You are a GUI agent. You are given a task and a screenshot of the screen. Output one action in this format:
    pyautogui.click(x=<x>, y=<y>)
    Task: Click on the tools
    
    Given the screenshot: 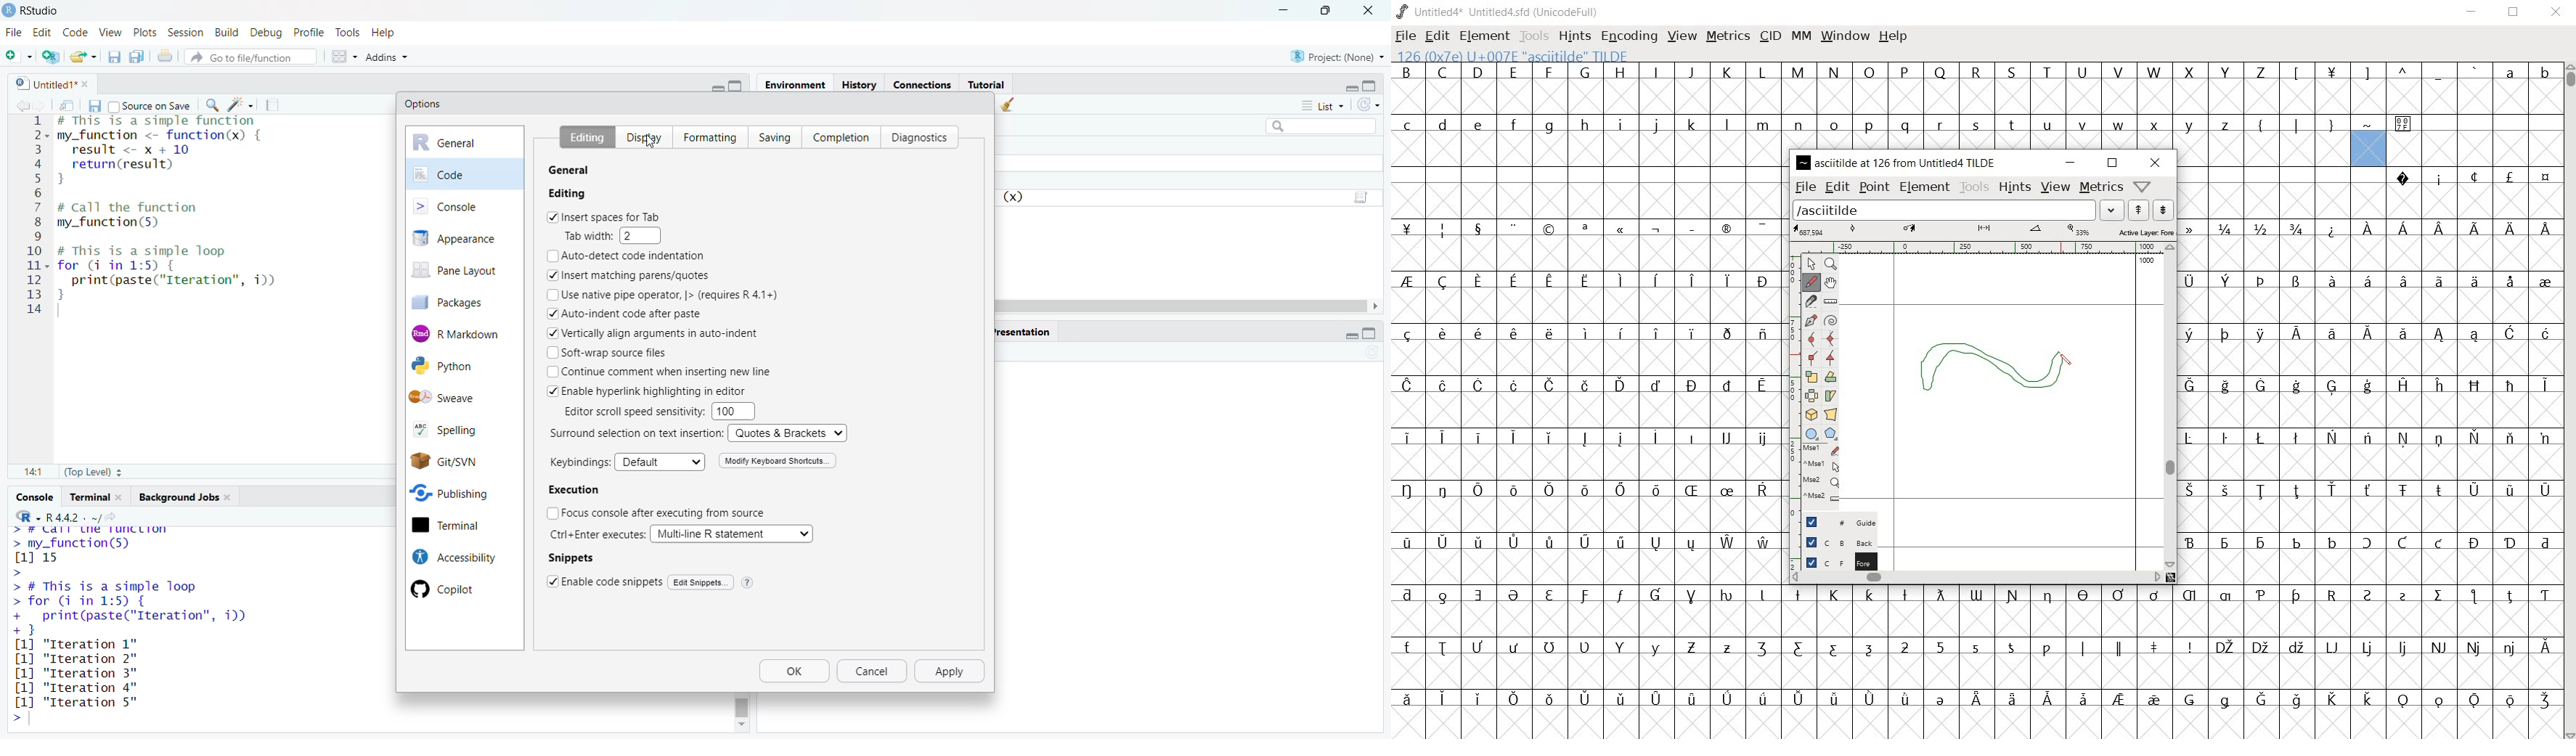 What is the action you would take?
    pyautogui.click(x=350, y=32)
    